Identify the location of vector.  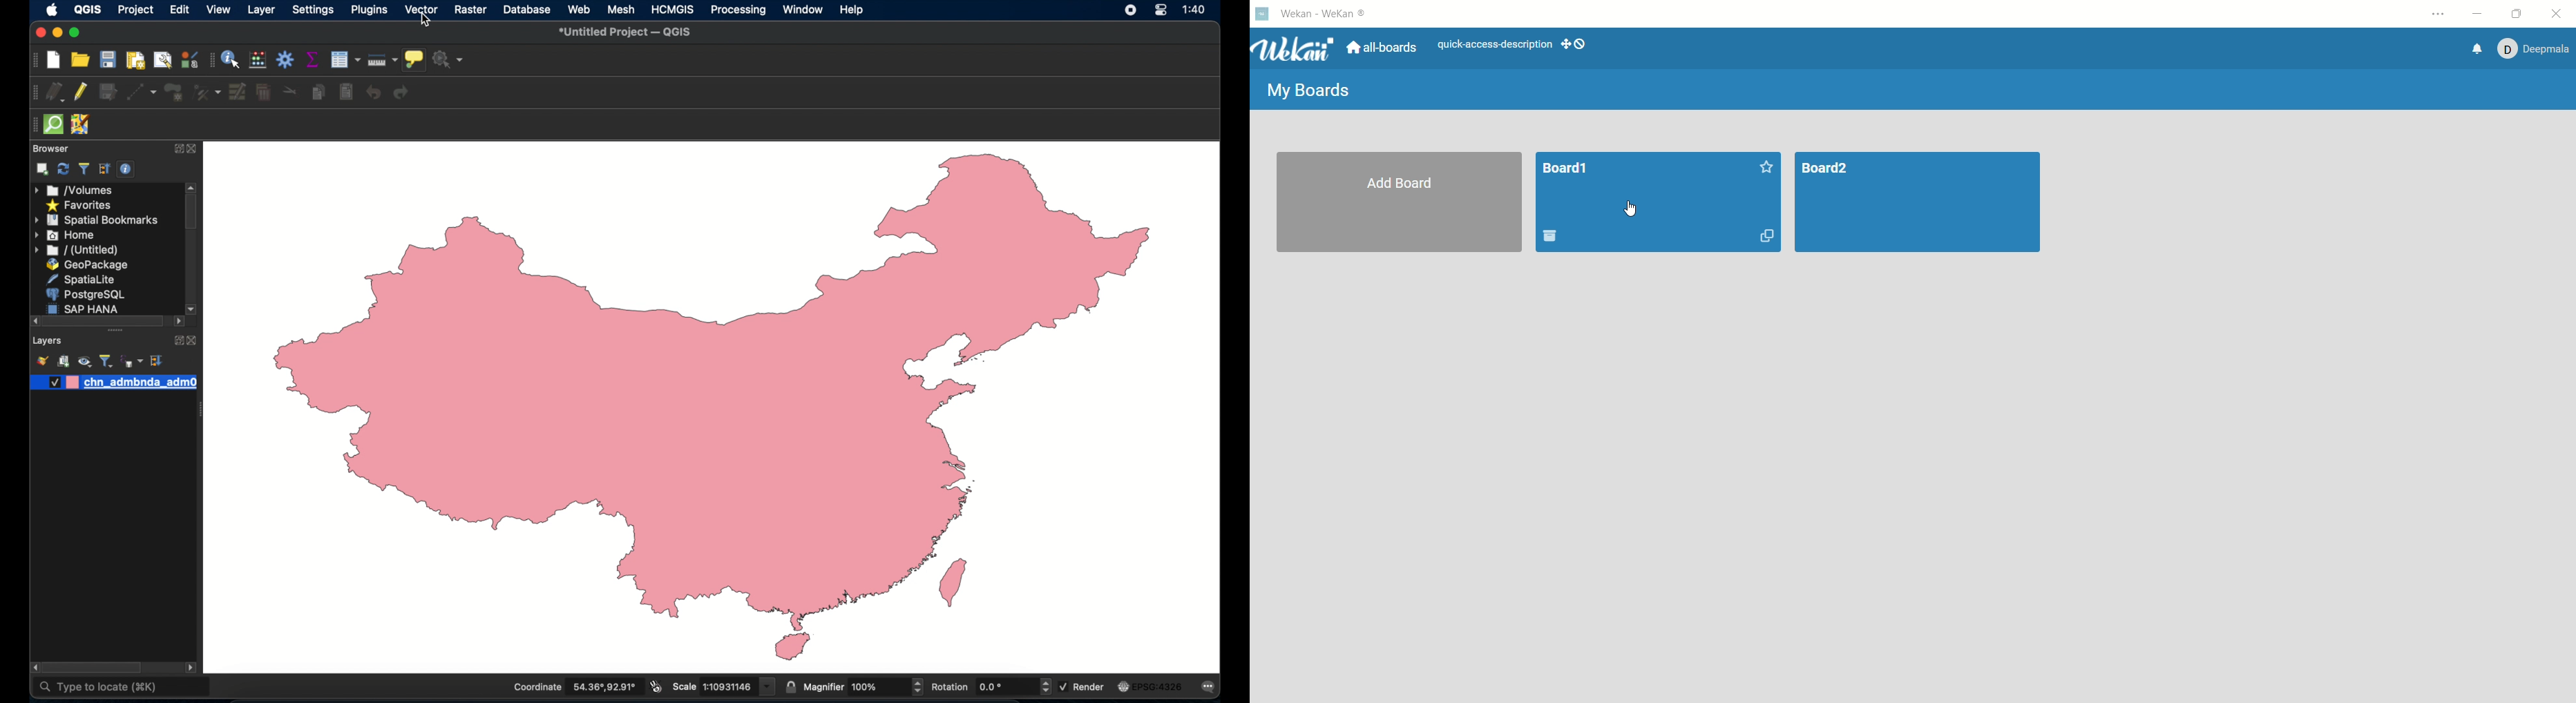
(421, 10).